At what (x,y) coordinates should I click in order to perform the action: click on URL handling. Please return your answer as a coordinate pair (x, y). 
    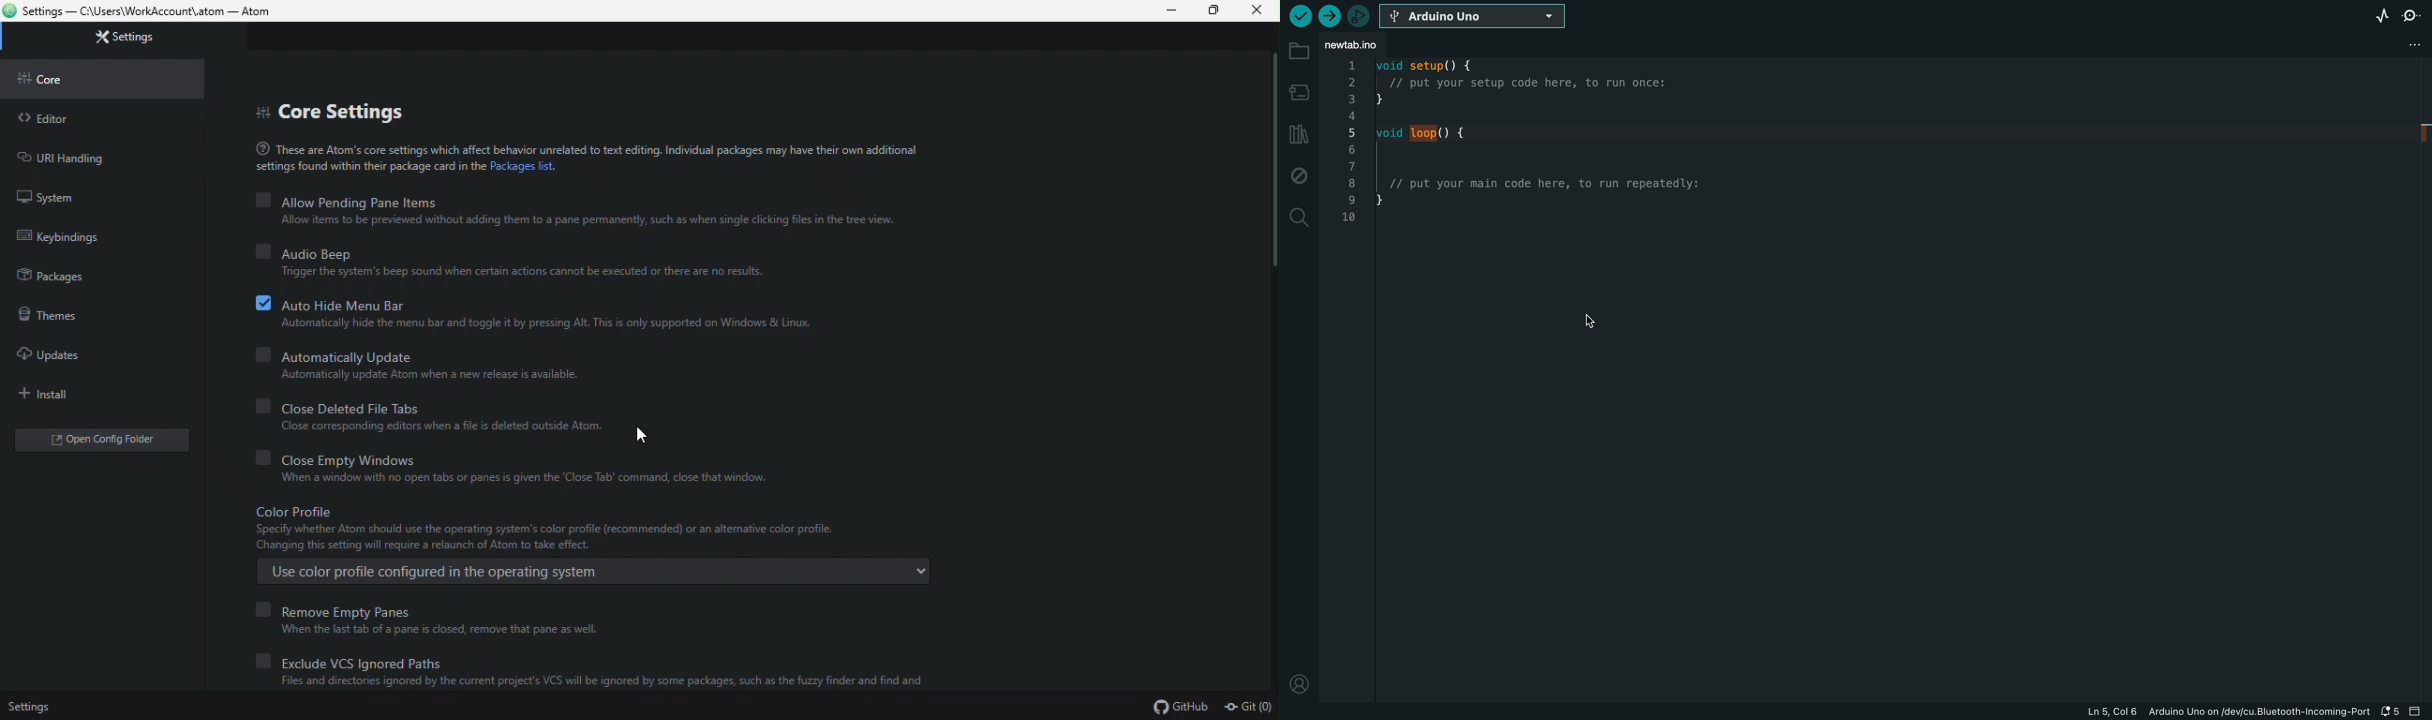
    Looking at the image, I should click on (91, 155).